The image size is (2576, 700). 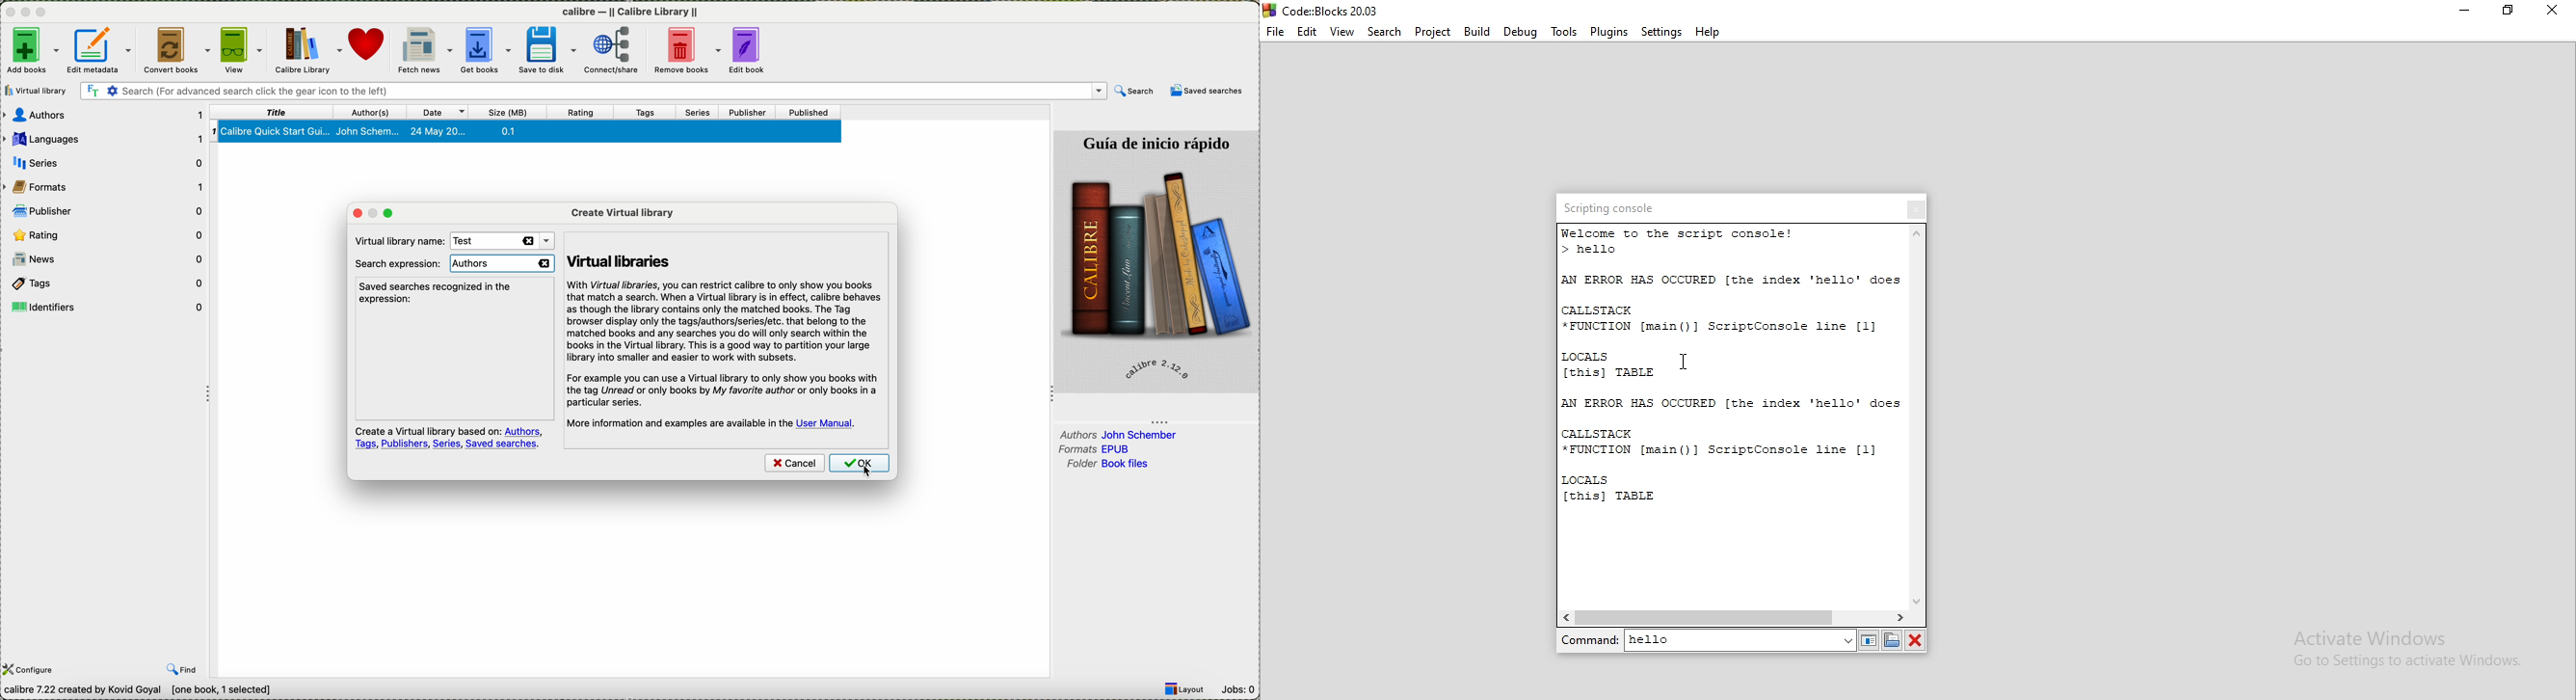 What do you see at coordinates (31, 669) in the screenshot?
I see `configure` at bounding box center [31, 669].